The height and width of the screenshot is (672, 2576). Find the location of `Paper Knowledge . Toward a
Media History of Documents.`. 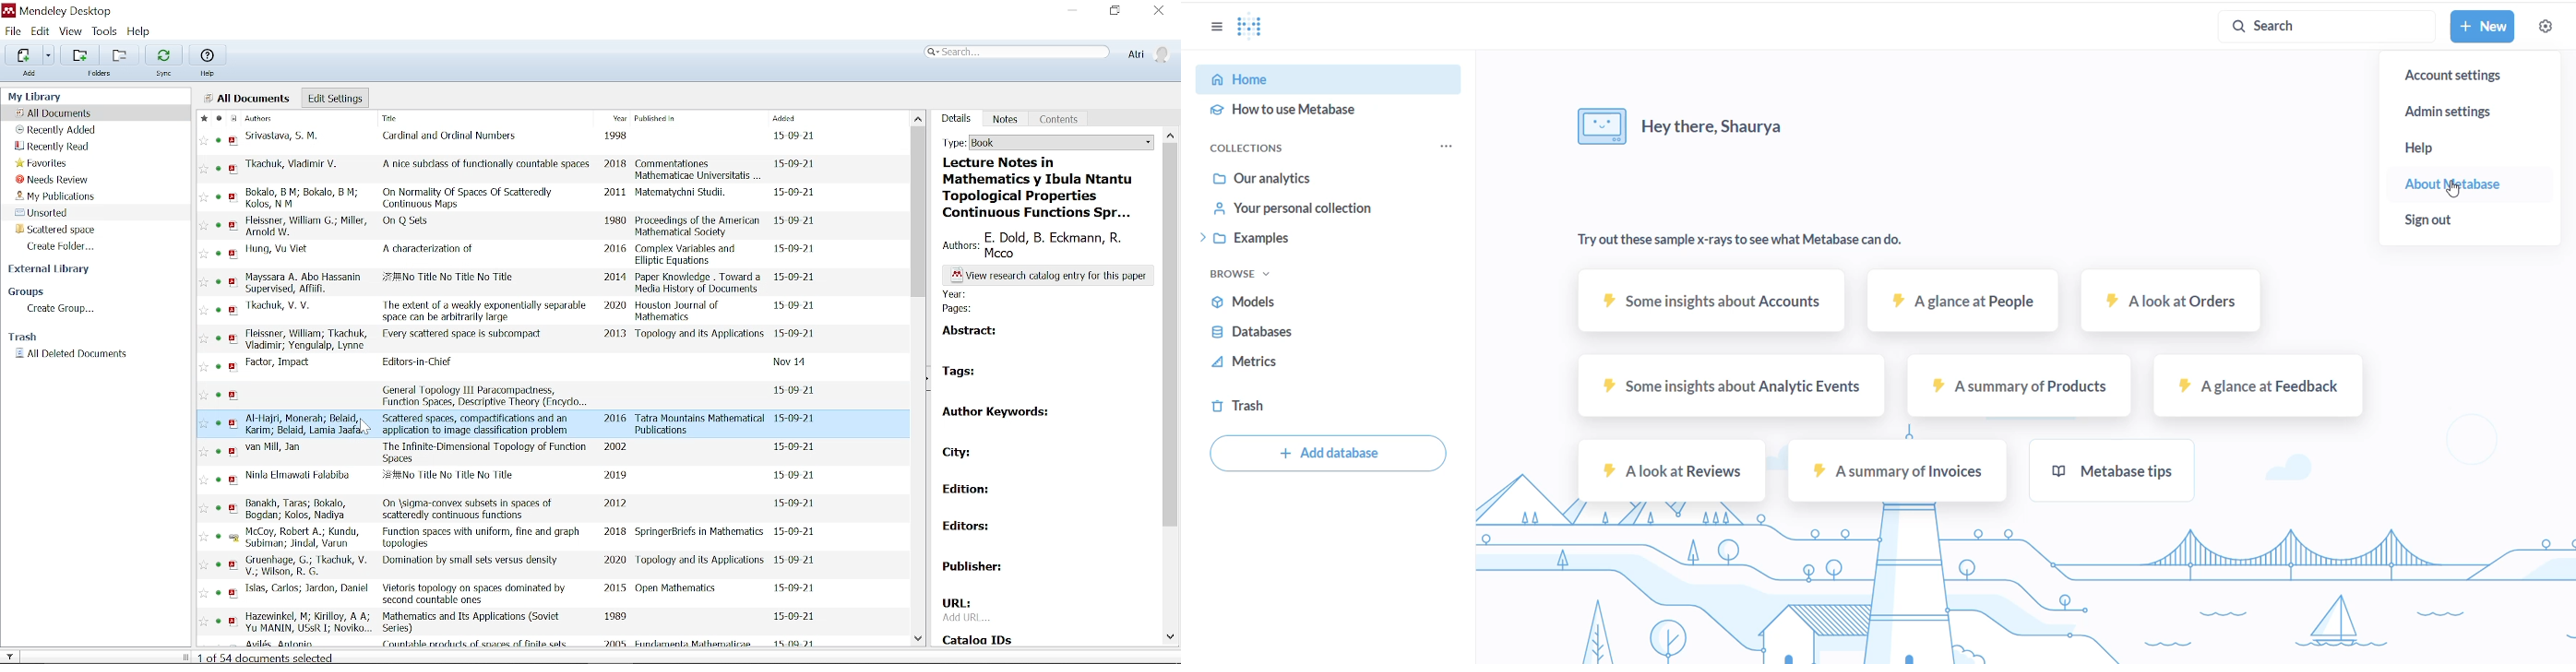

Paper Knowledge . Toward a
Media History of Documents. is located at coordinates (699, 283).